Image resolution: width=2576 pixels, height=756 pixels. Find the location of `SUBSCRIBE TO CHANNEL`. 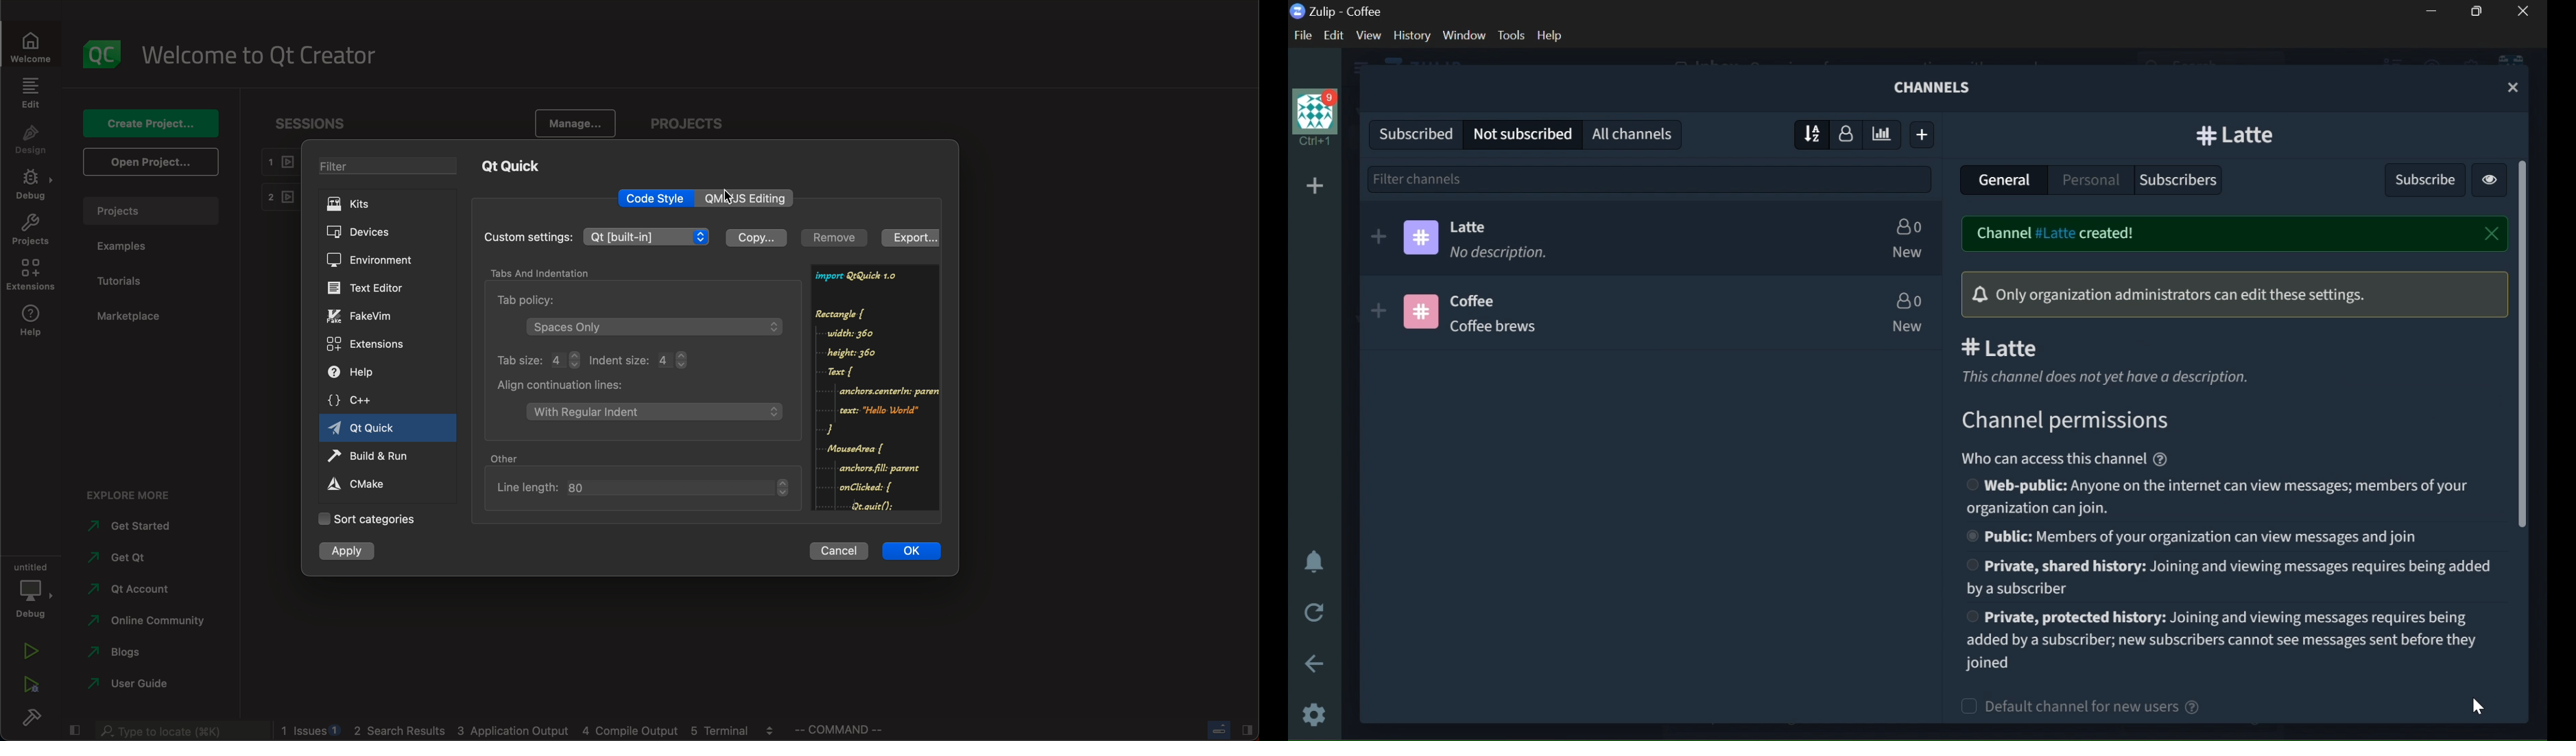

SUBSCRIBE TO CHANNEL is located at coordinates (1379, 237).